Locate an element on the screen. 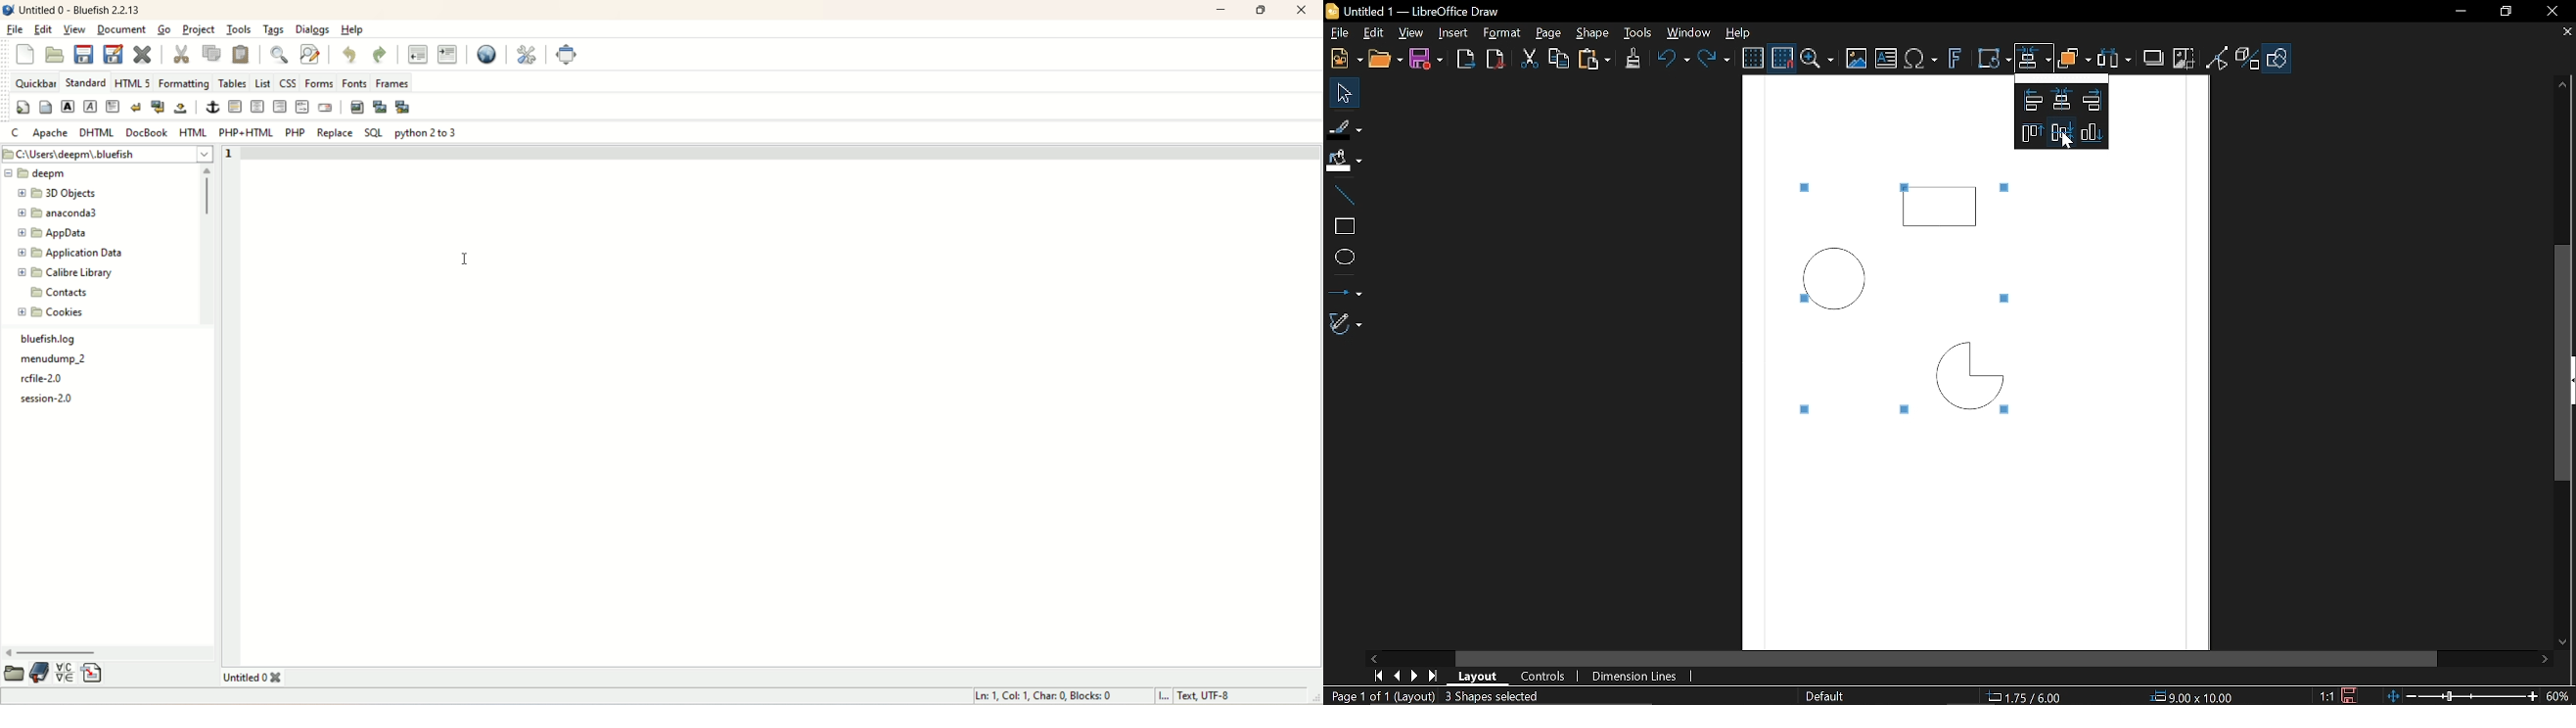 The image size is (2576, 728). Copy is located at coordinates (1559, 59).